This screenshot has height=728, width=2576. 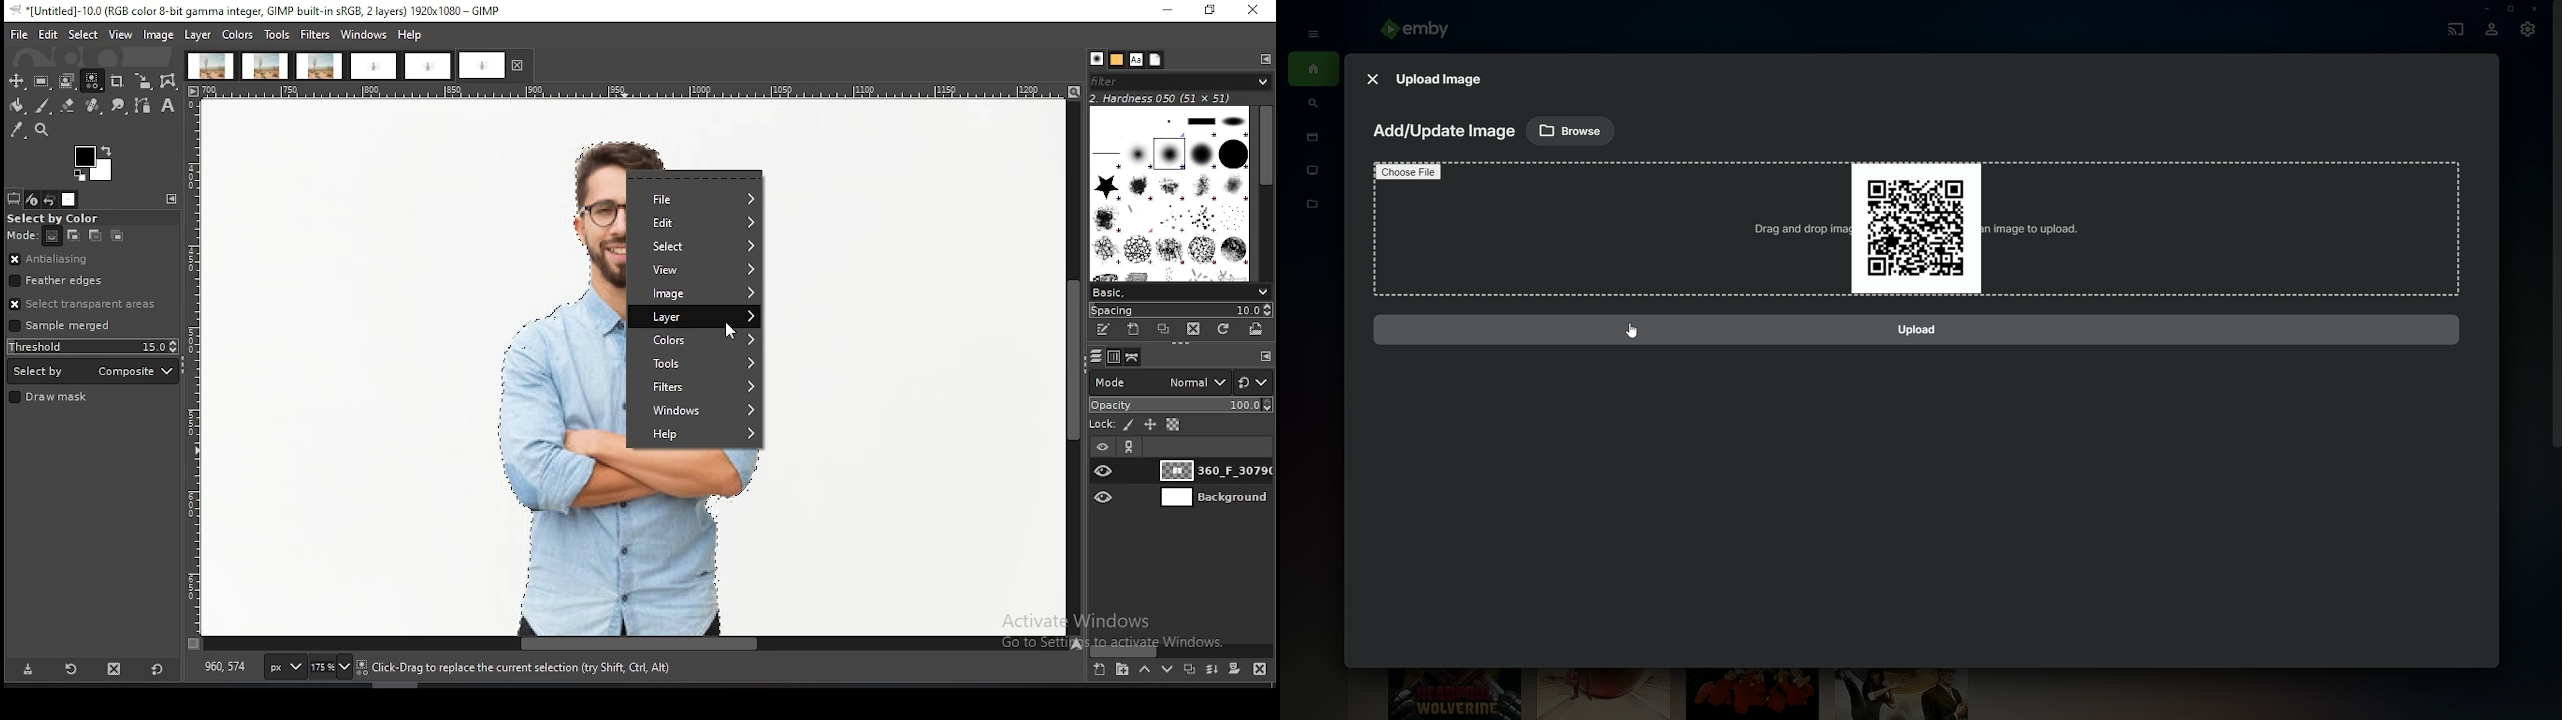 What do you see at coordinates (1178, 311) in the screenshot?
I see `spacing` at bounding box center [1178, 311].